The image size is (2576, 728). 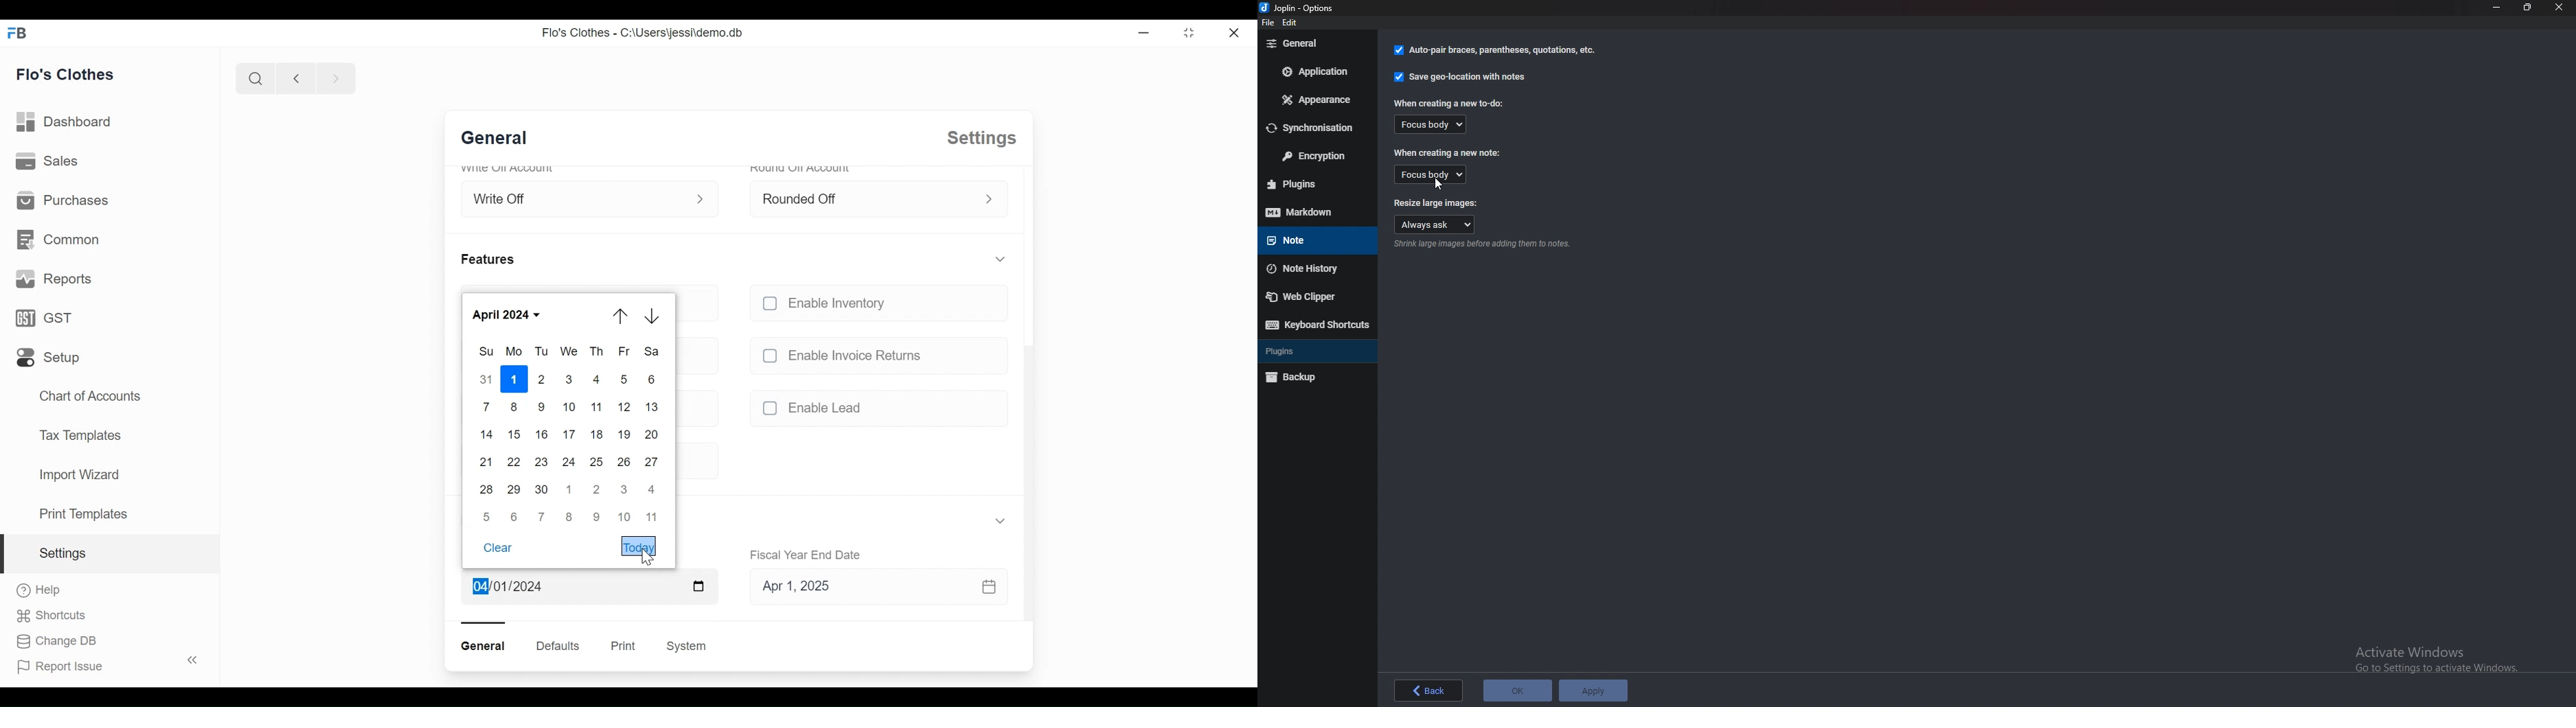 What do you see at coordinates (652, 351) in the screenshot?
I see `Sa` at bounding box center [652, 351].